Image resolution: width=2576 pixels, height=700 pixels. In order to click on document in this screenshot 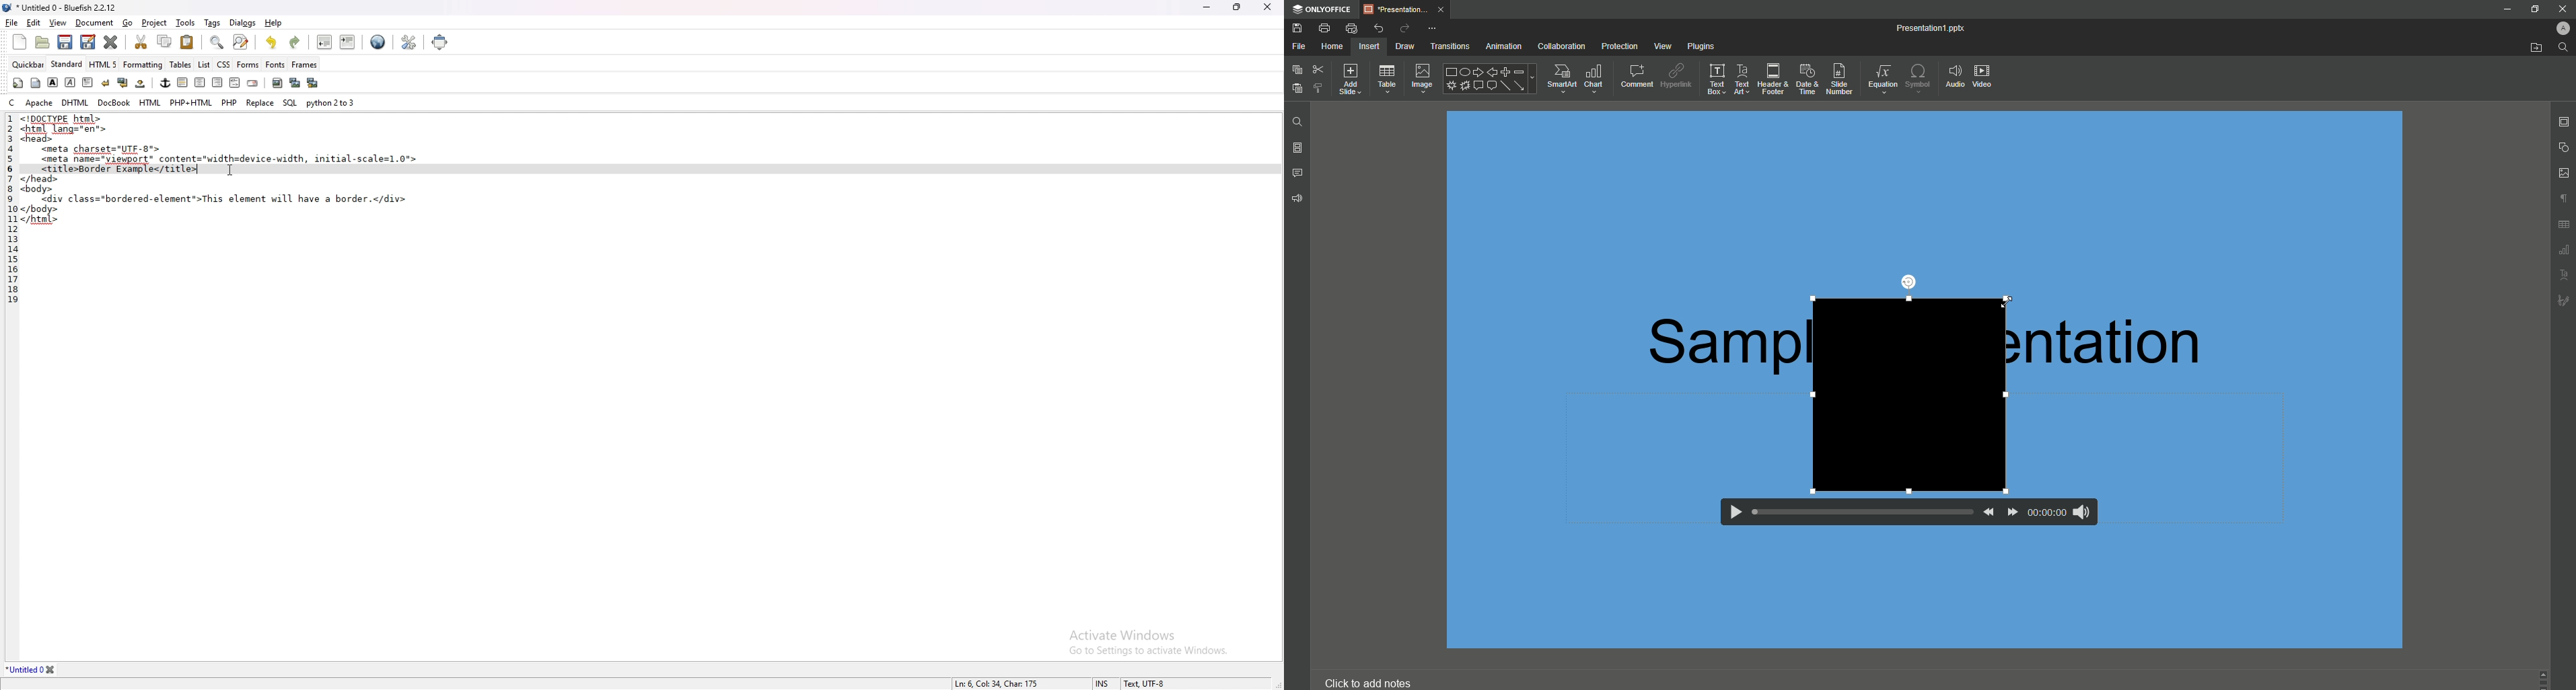, I will do `click(94, 23)`.